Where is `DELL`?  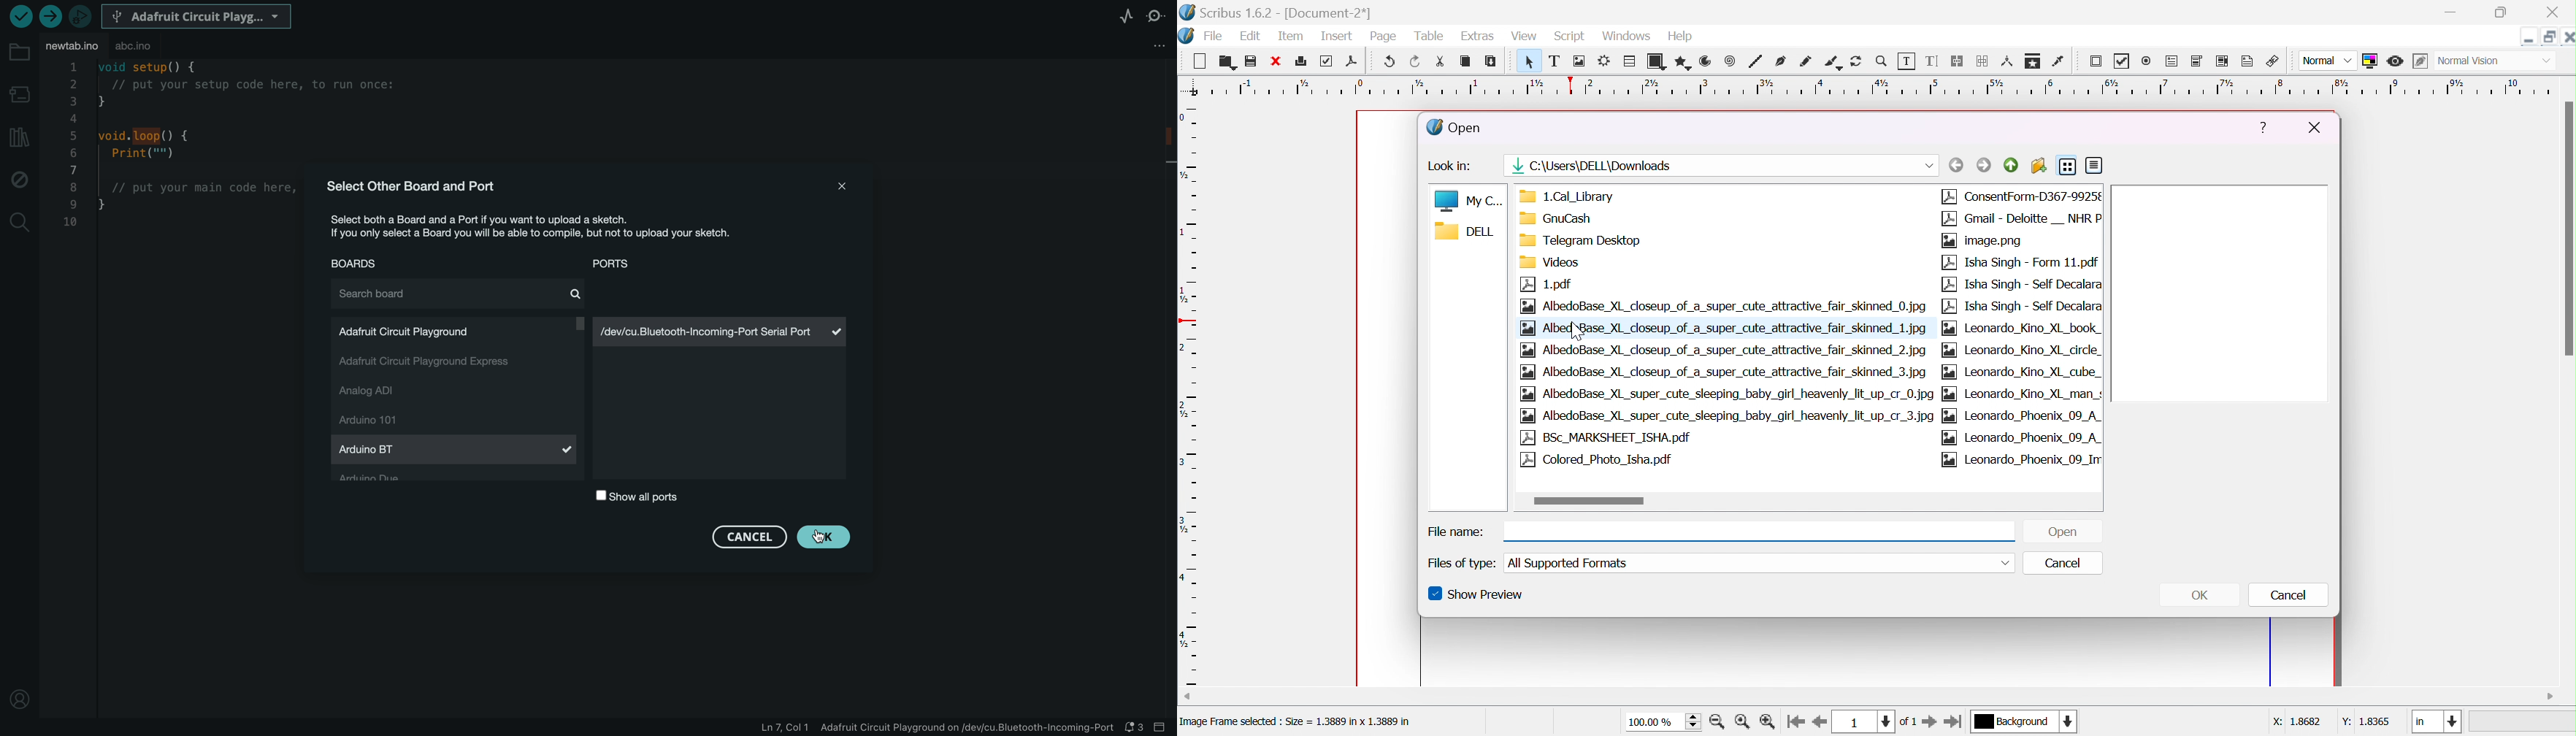 DELL is located at coordinates (1463, 230).